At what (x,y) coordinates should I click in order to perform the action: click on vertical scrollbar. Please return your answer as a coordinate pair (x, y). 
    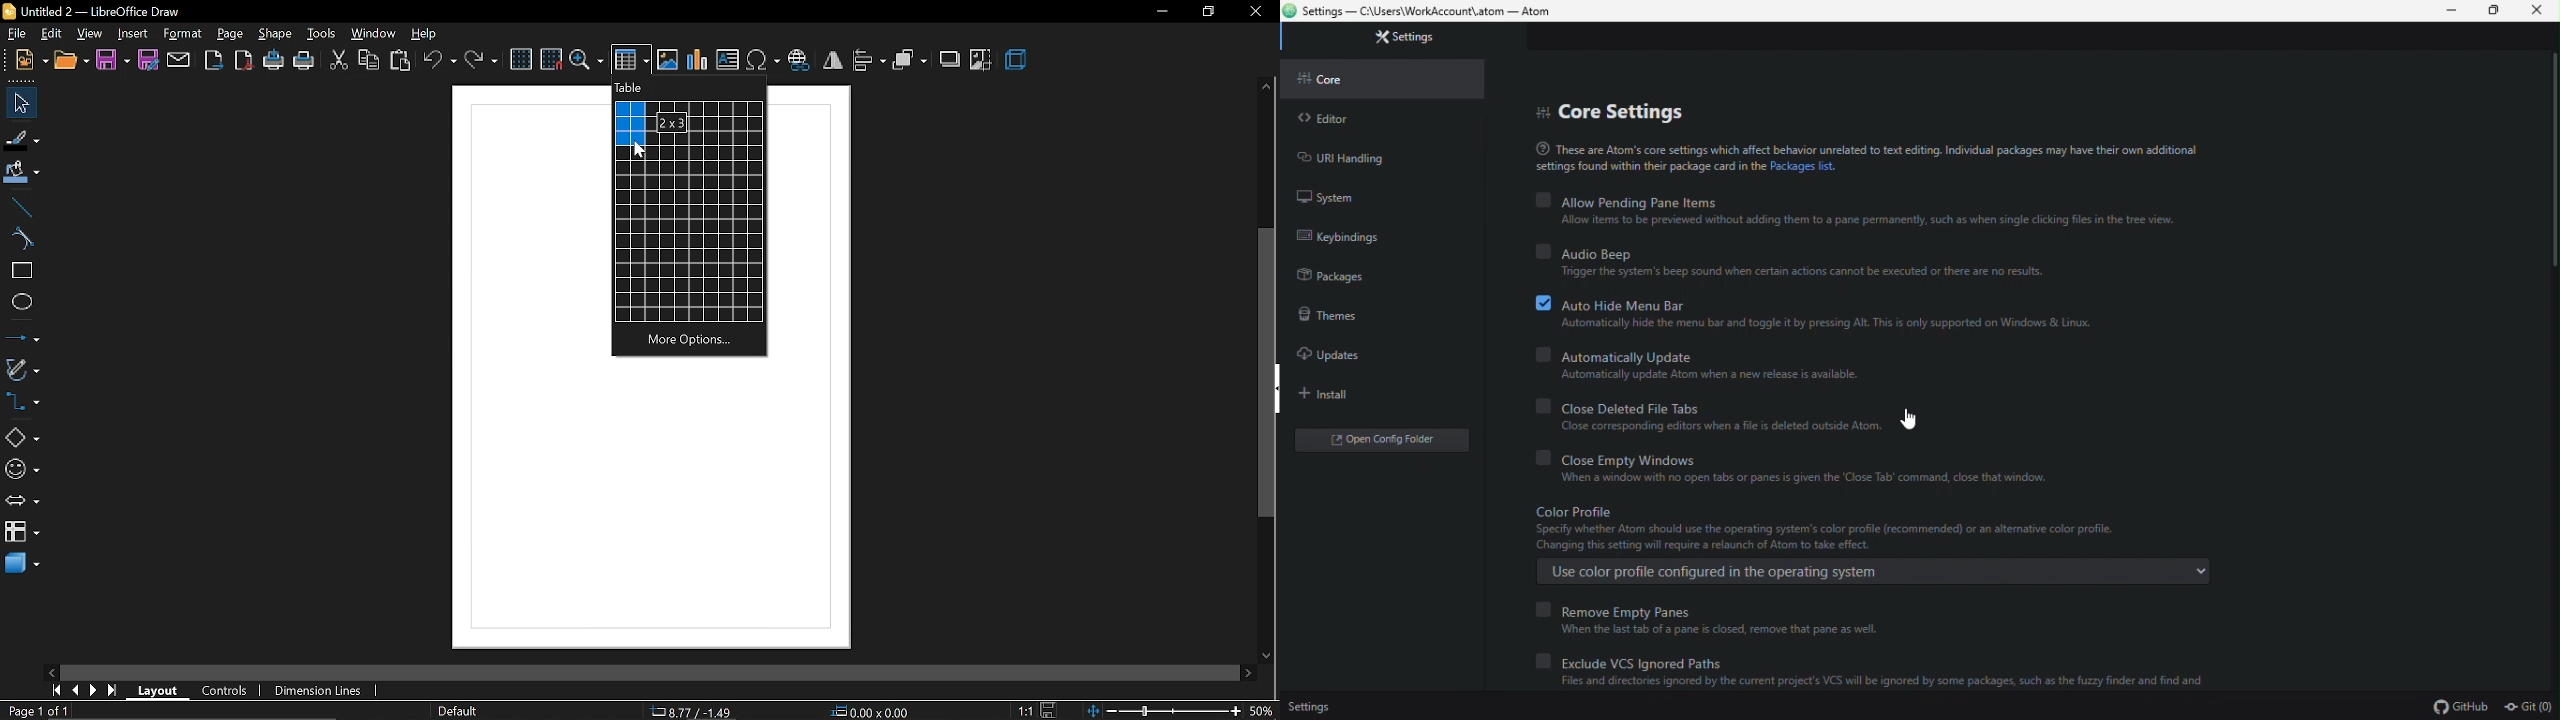
    Looking at the image, I should click on (1268, 372).